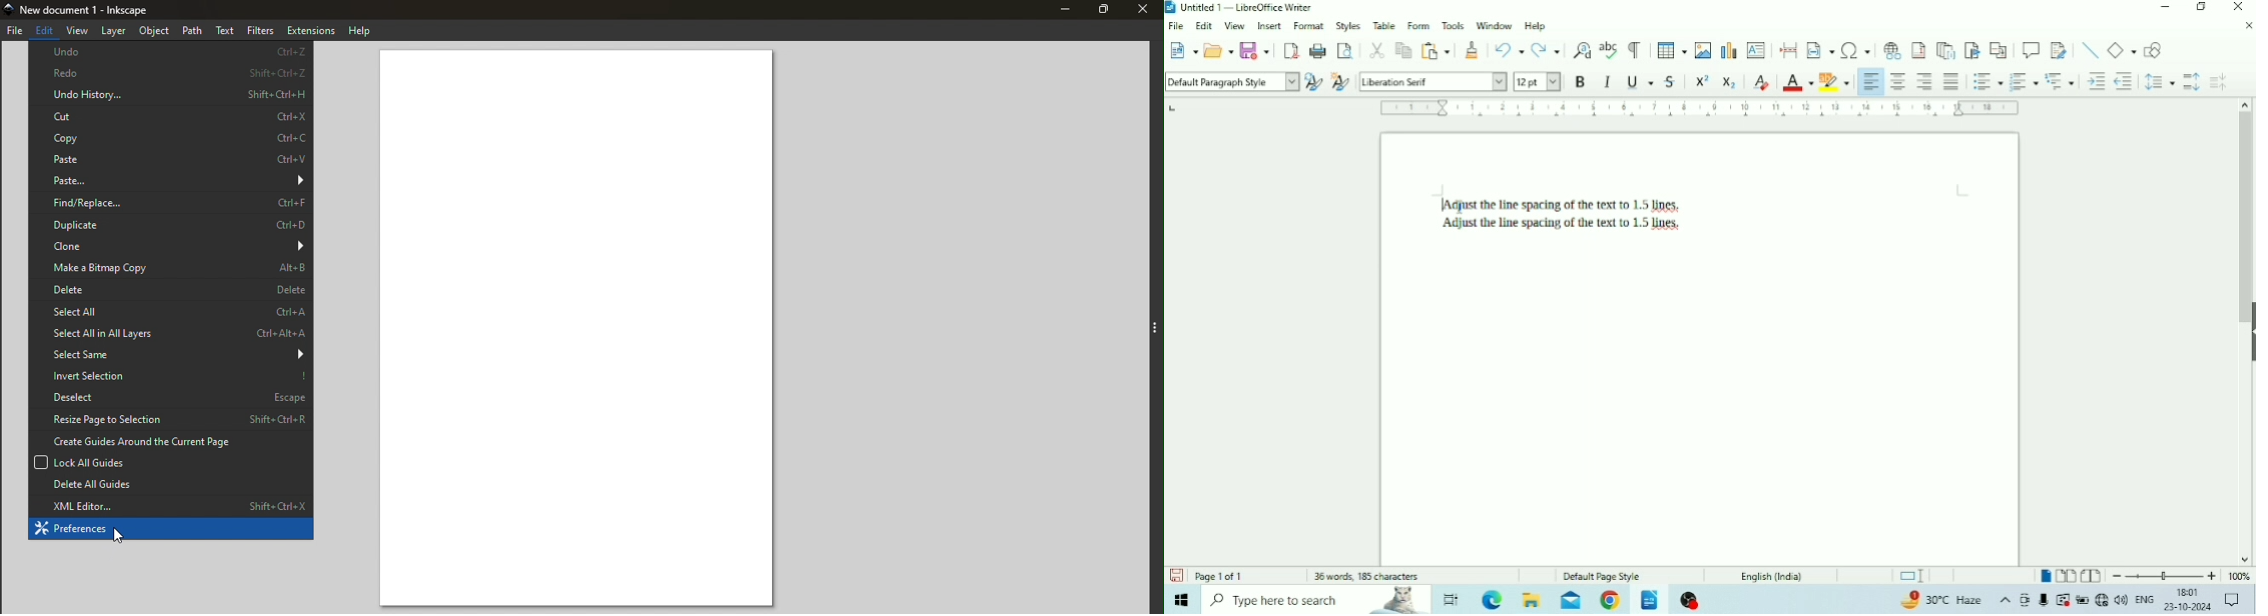 The image size is (2268, 616). Describe the element at coordinates (1942, 600) in the screenshot. I see `Temperature` at that location.